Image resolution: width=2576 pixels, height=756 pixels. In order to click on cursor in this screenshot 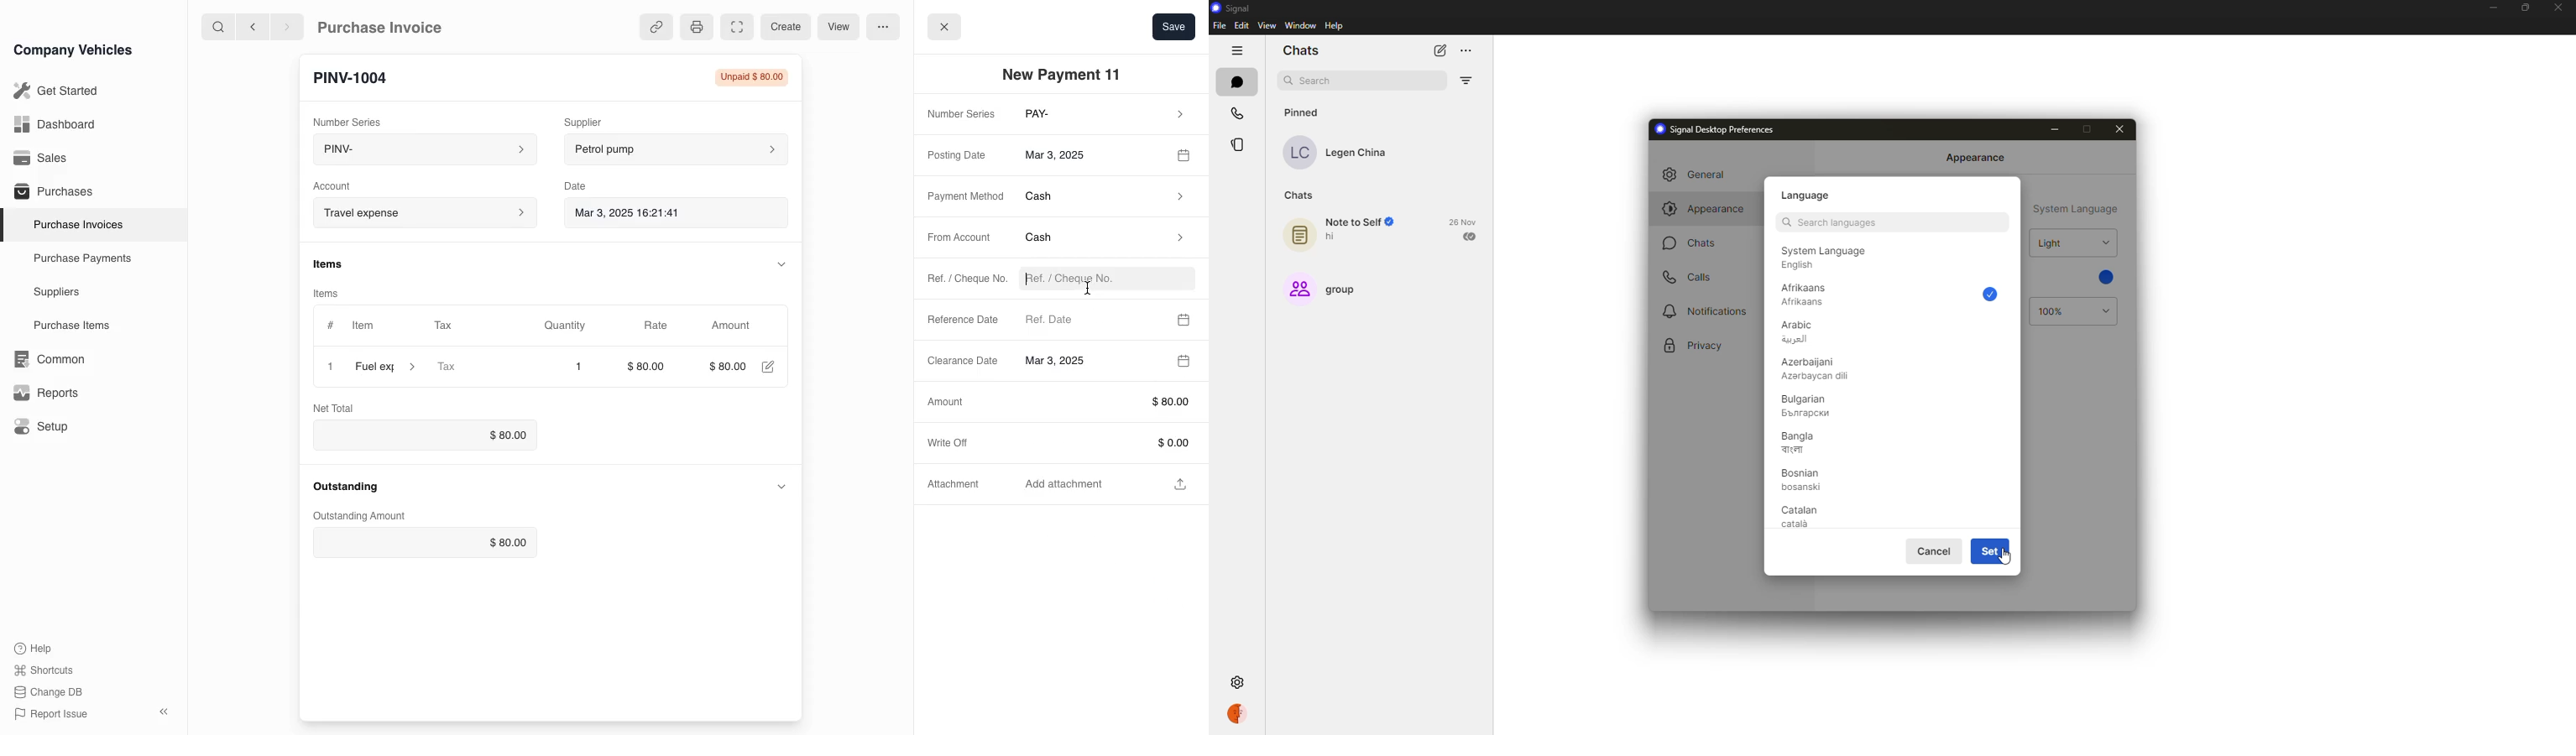, I will do `click(1089, 286)`.